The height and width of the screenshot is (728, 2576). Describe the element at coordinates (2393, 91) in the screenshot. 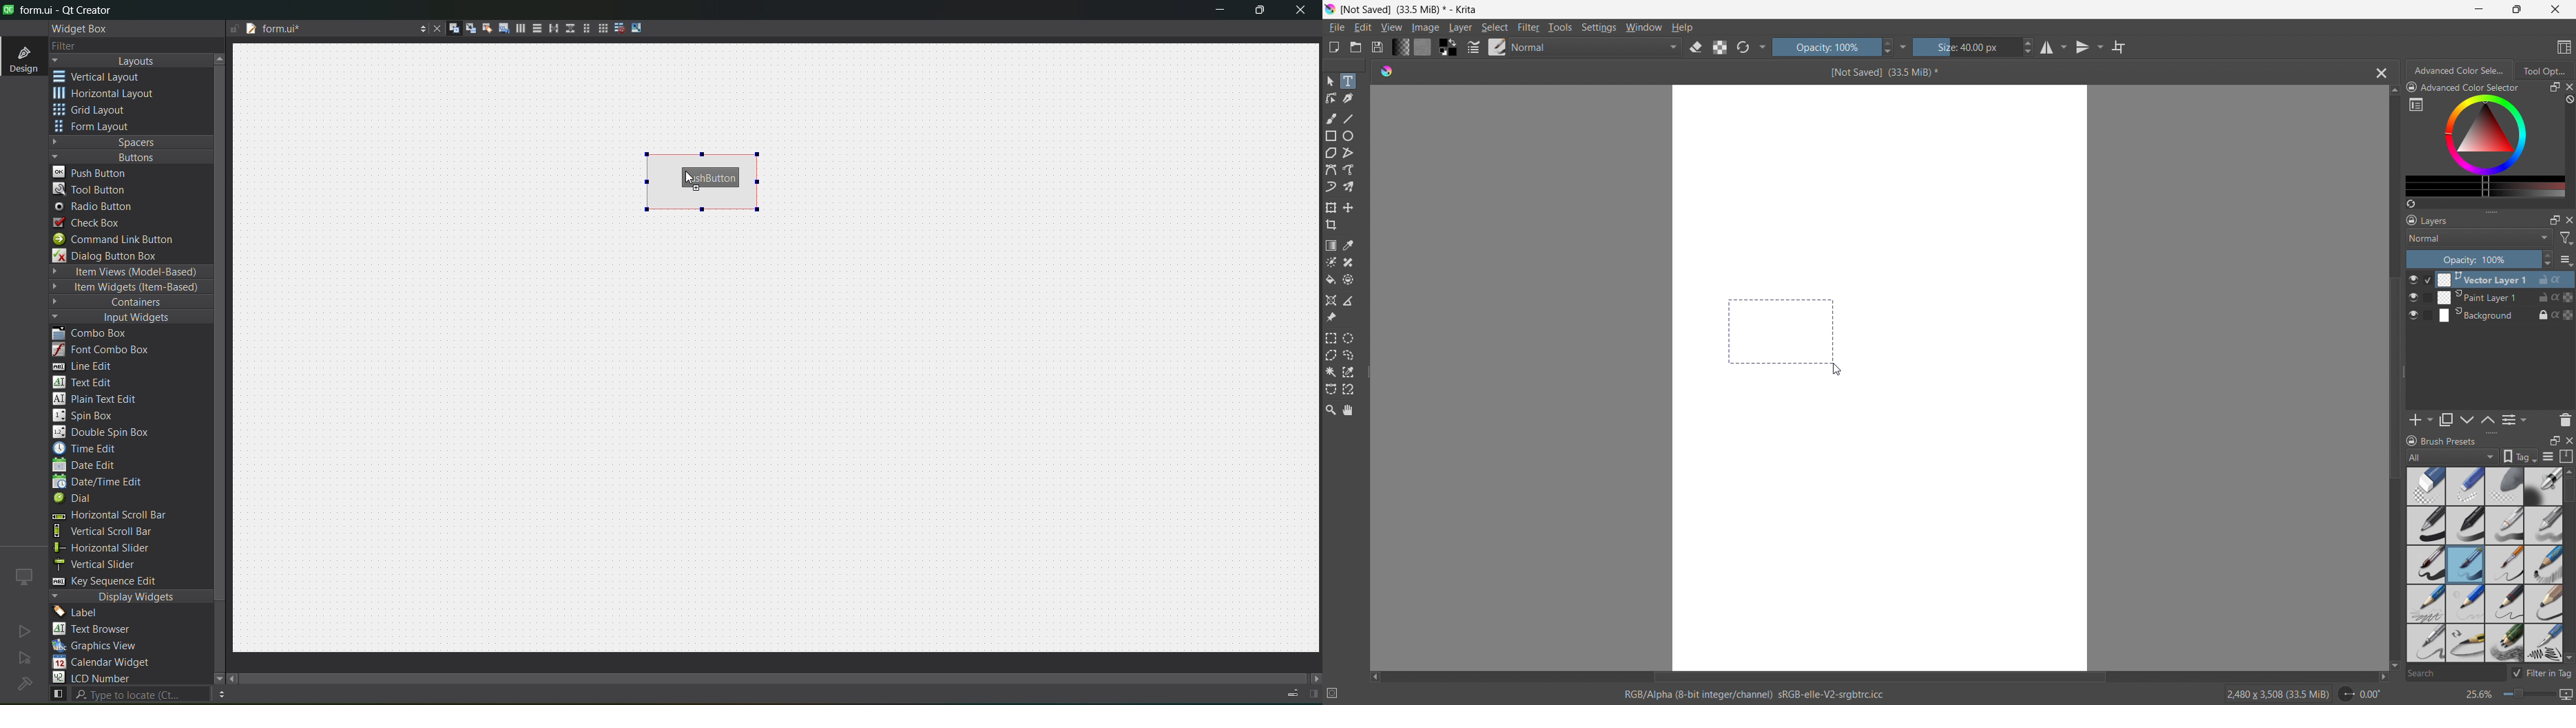

I see `scroll up` at that location.